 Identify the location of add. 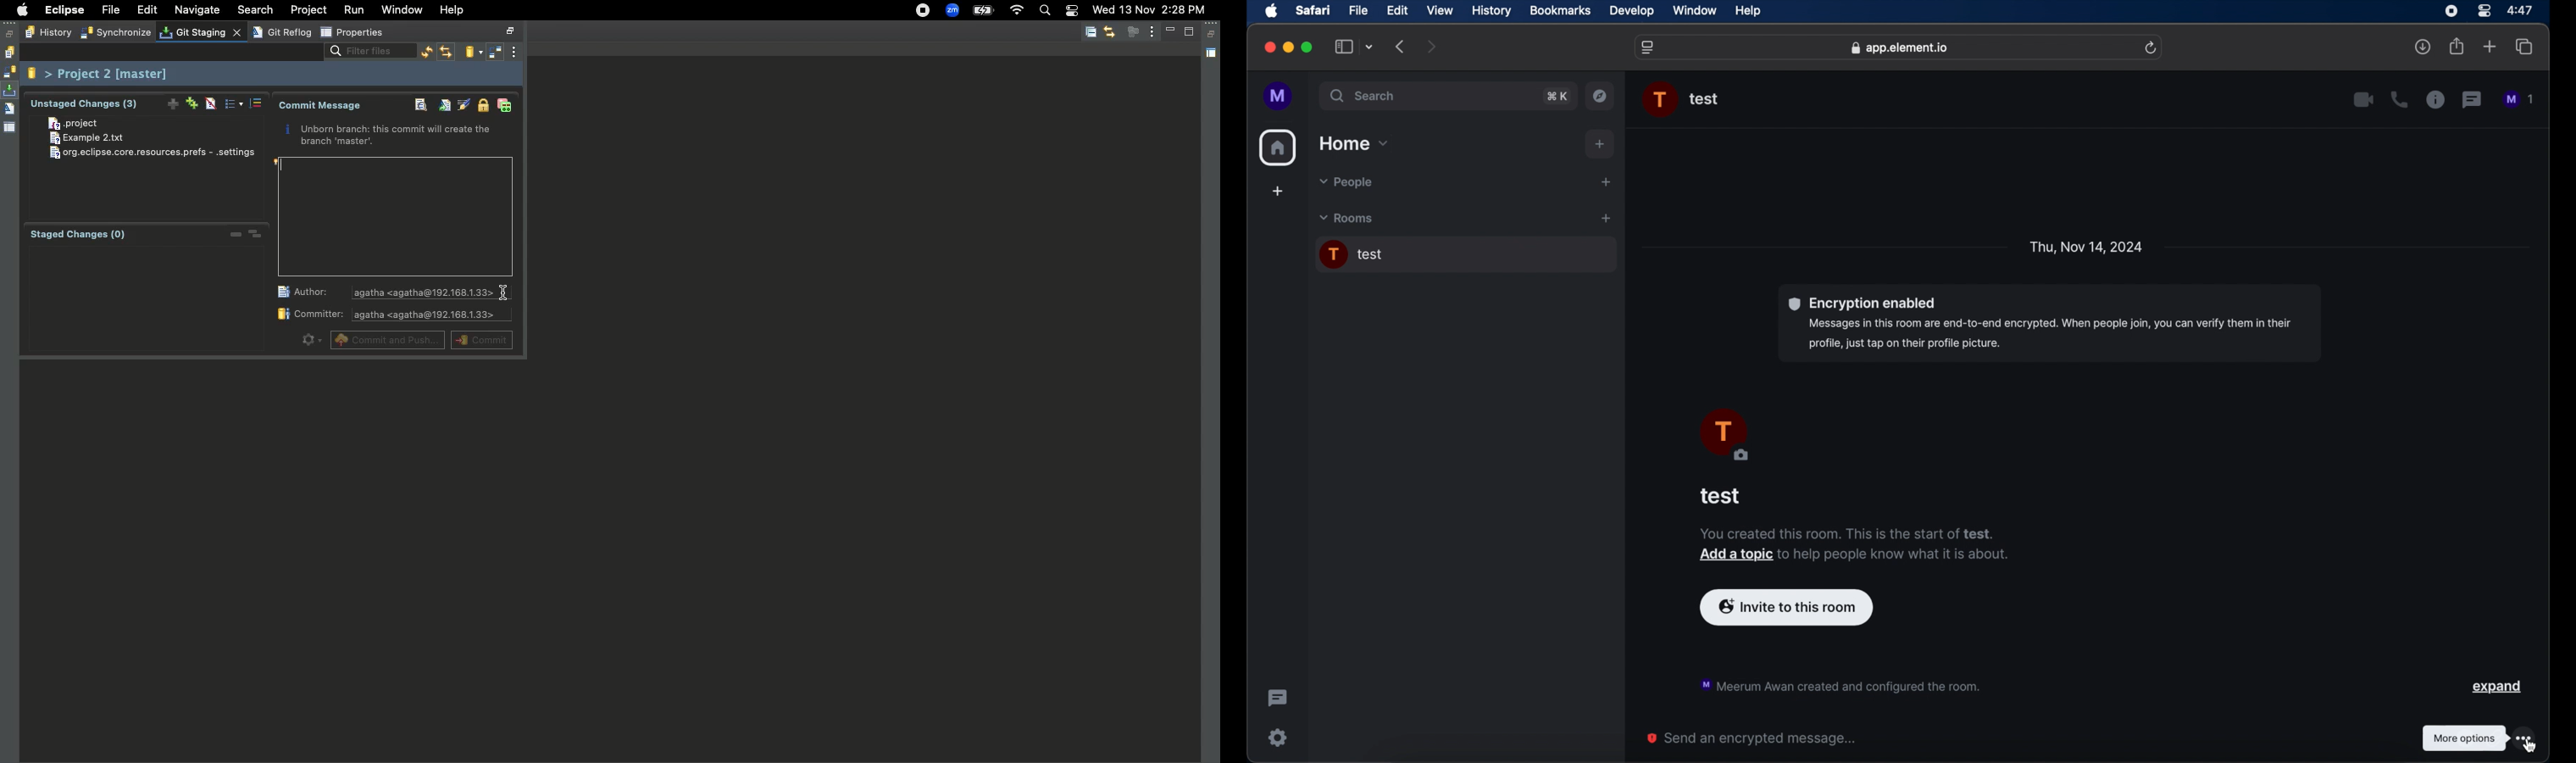
(1277, 193).